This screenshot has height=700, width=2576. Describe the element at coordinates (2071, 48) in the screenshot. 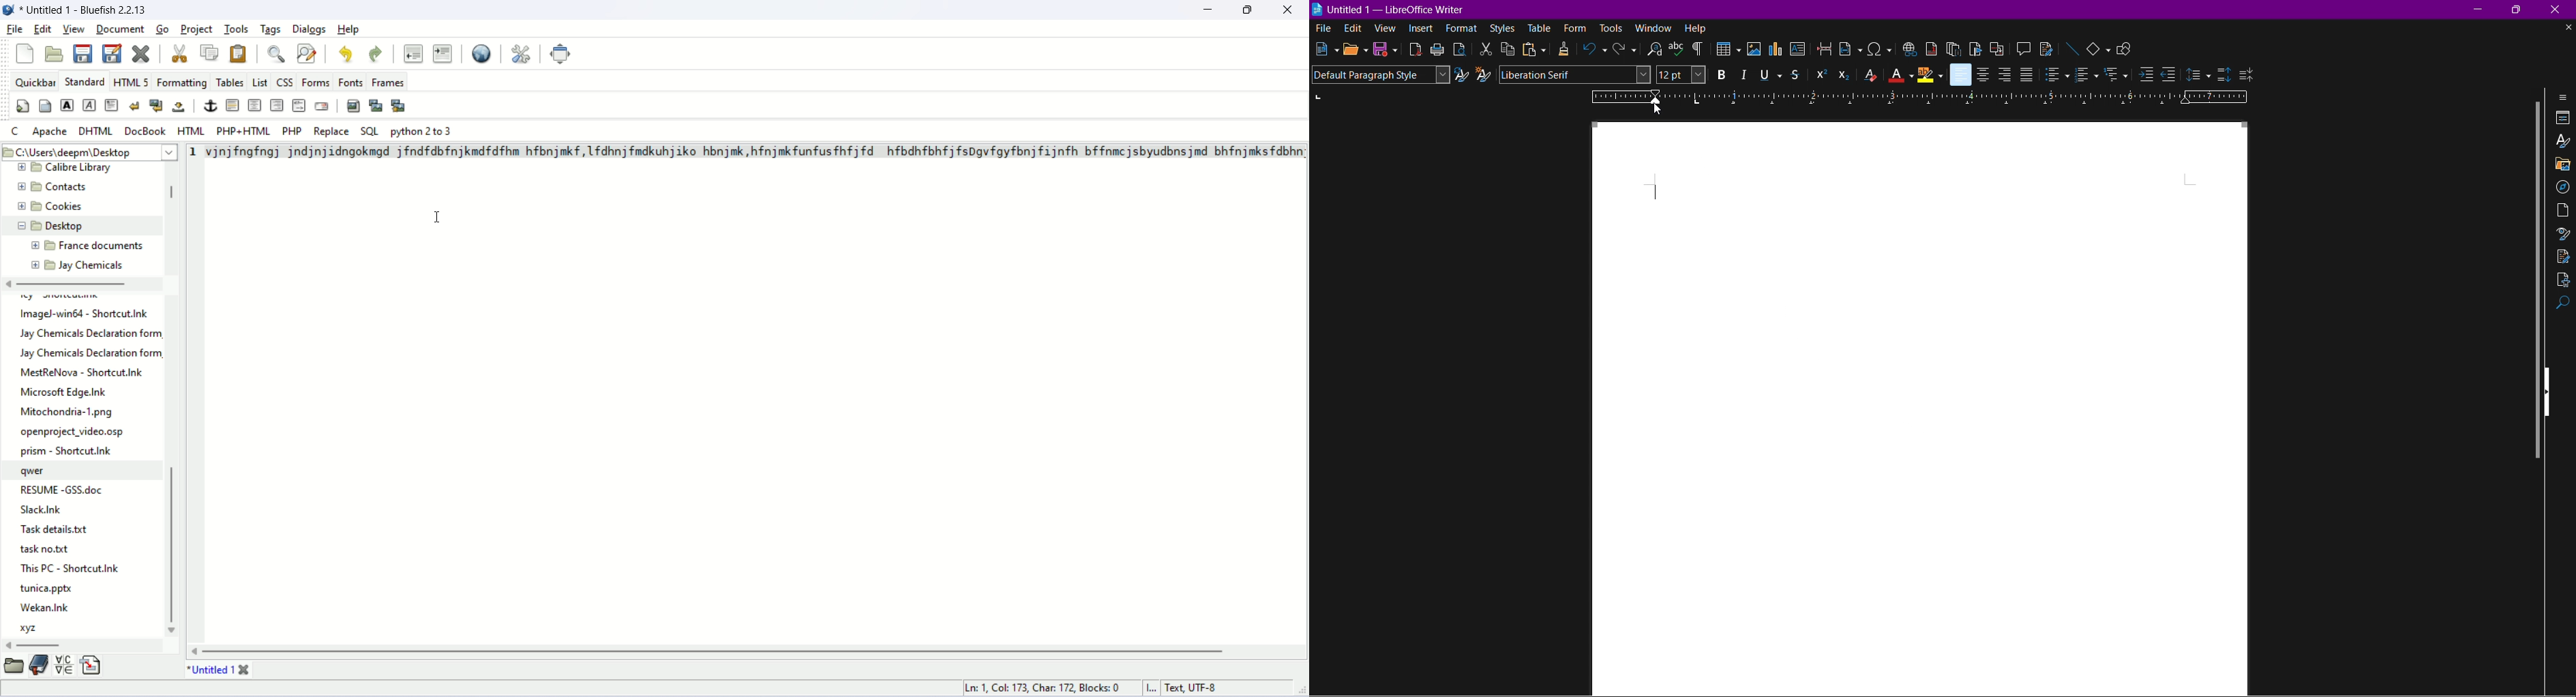

I see `Insert Line` at that location.